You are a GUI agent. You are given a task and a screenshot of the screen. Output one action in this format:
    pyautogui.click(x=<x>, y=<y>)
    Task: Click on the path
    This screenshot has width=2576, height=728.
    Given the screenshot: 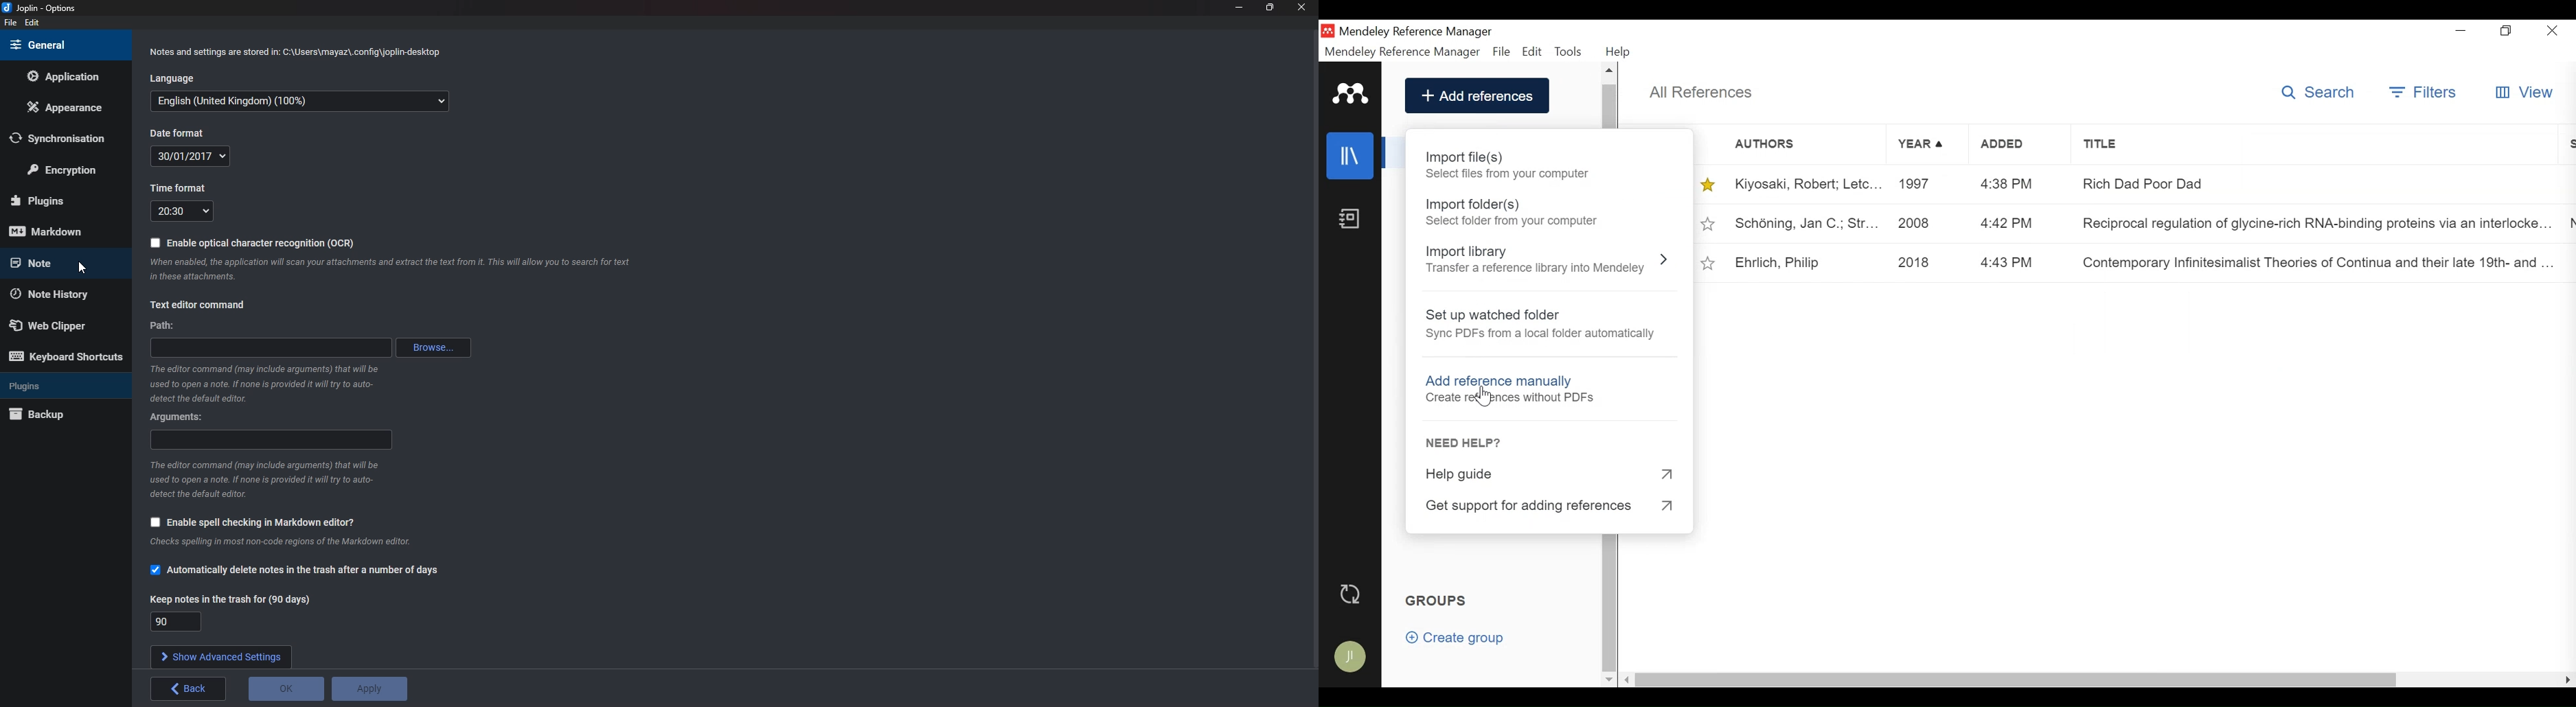 What is the action you would take?
    pyautogui.click(x=168, y=325)
    